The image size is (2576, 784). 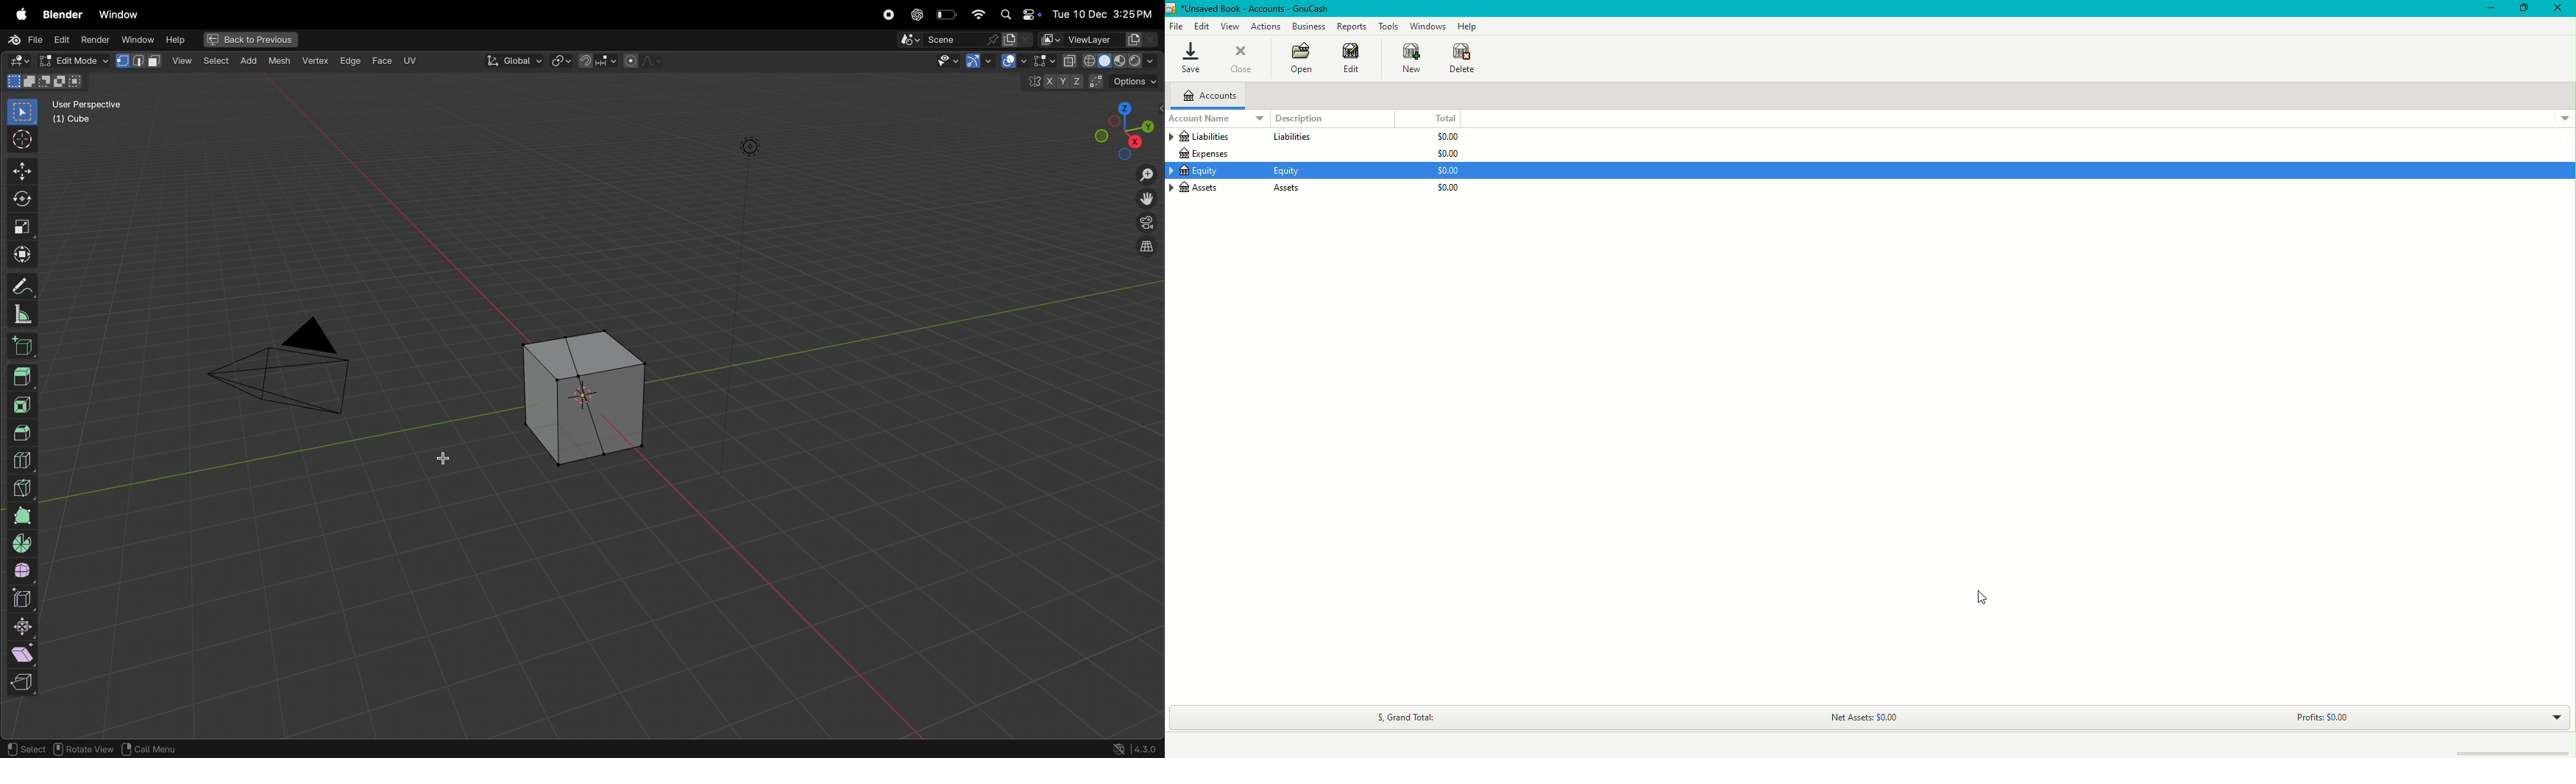 What do you see at coordinates (2487, 9) in the screenshot?
I see `Minimize` at bounding box center [2487, 9].